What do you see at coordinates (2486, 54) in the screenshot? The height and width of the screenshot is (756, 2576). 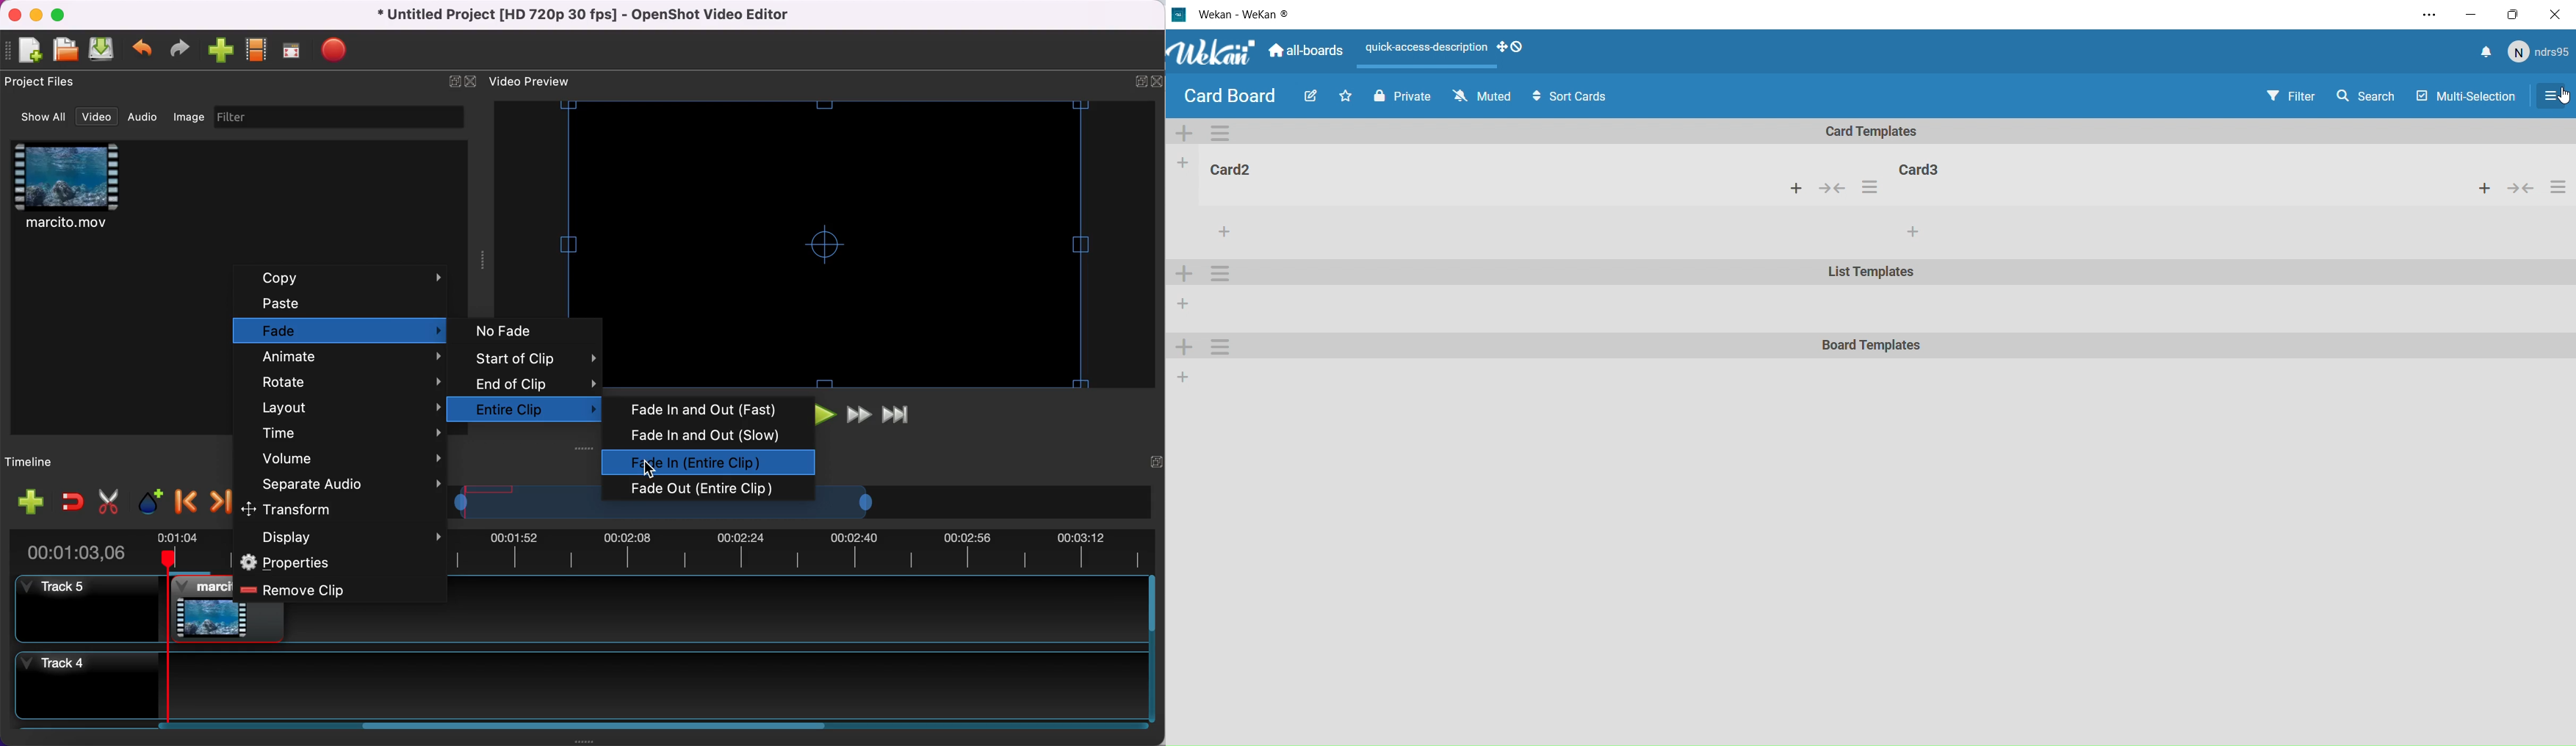 I see `` at bounding box center [2486, 54].